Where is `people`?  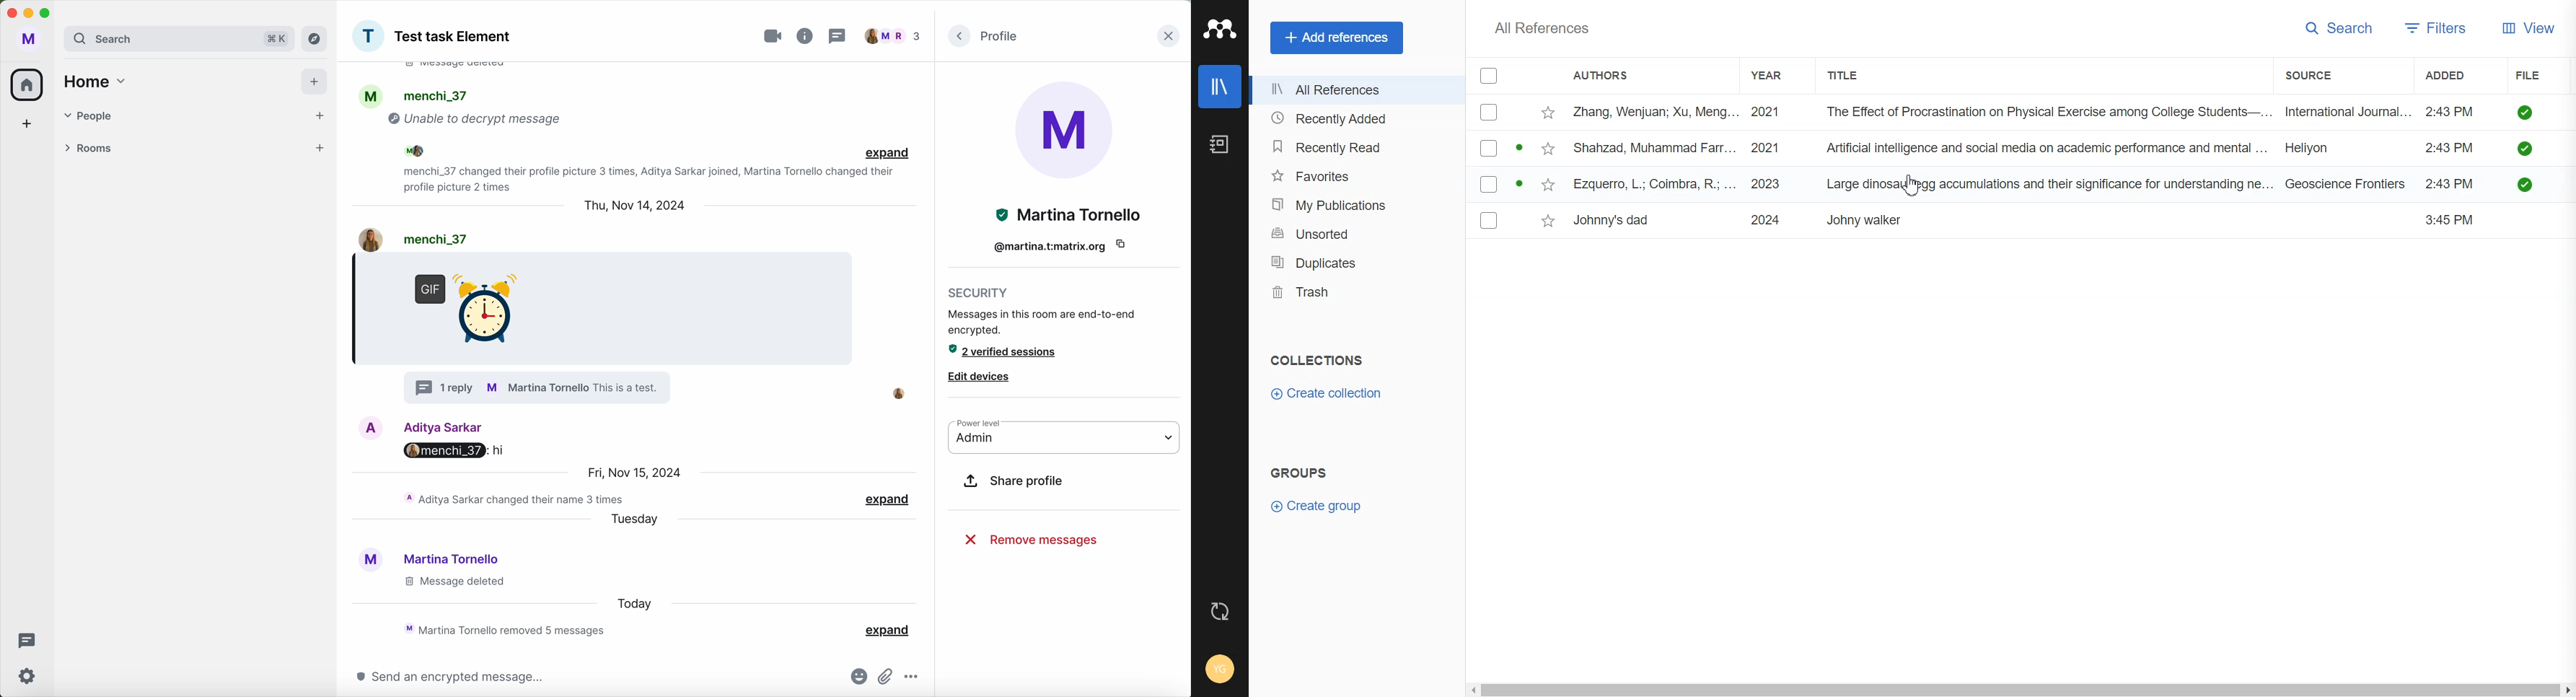
people is located at coordinates (894, 36).